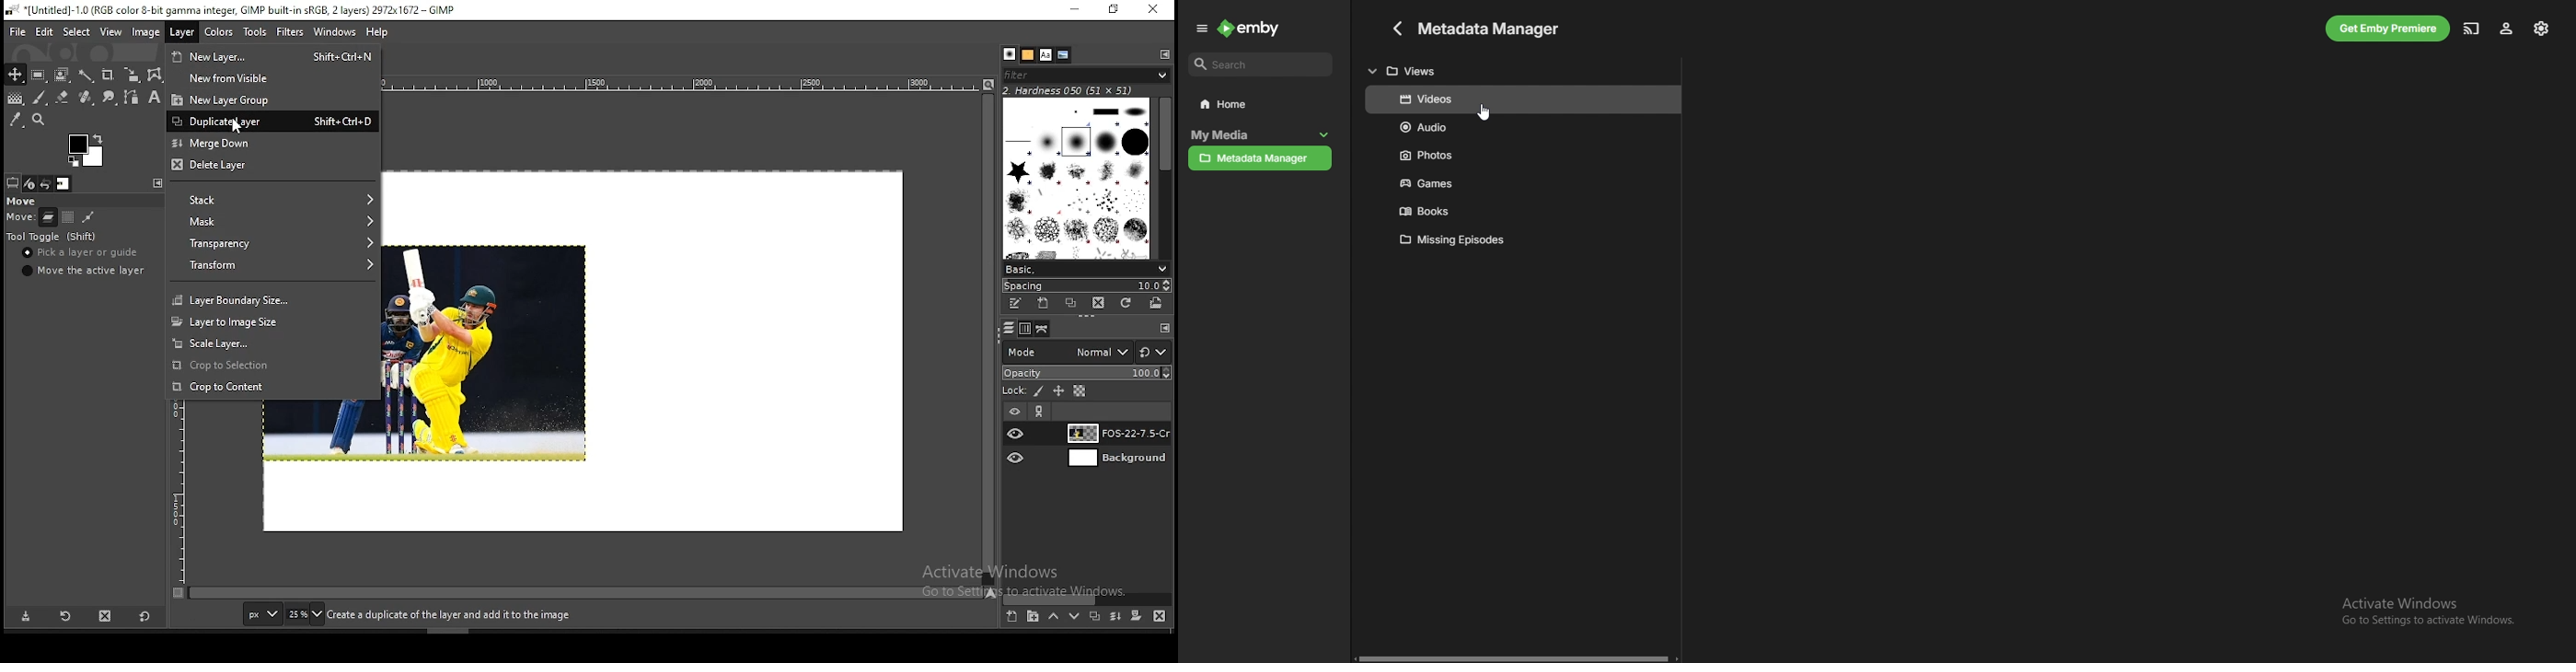 The height and width of the screenshot is (672, 2576). What do you see at coordinates (37, 75) in the screenshot?
I see `rectangular selection tool` at bounding box center [37, 75].